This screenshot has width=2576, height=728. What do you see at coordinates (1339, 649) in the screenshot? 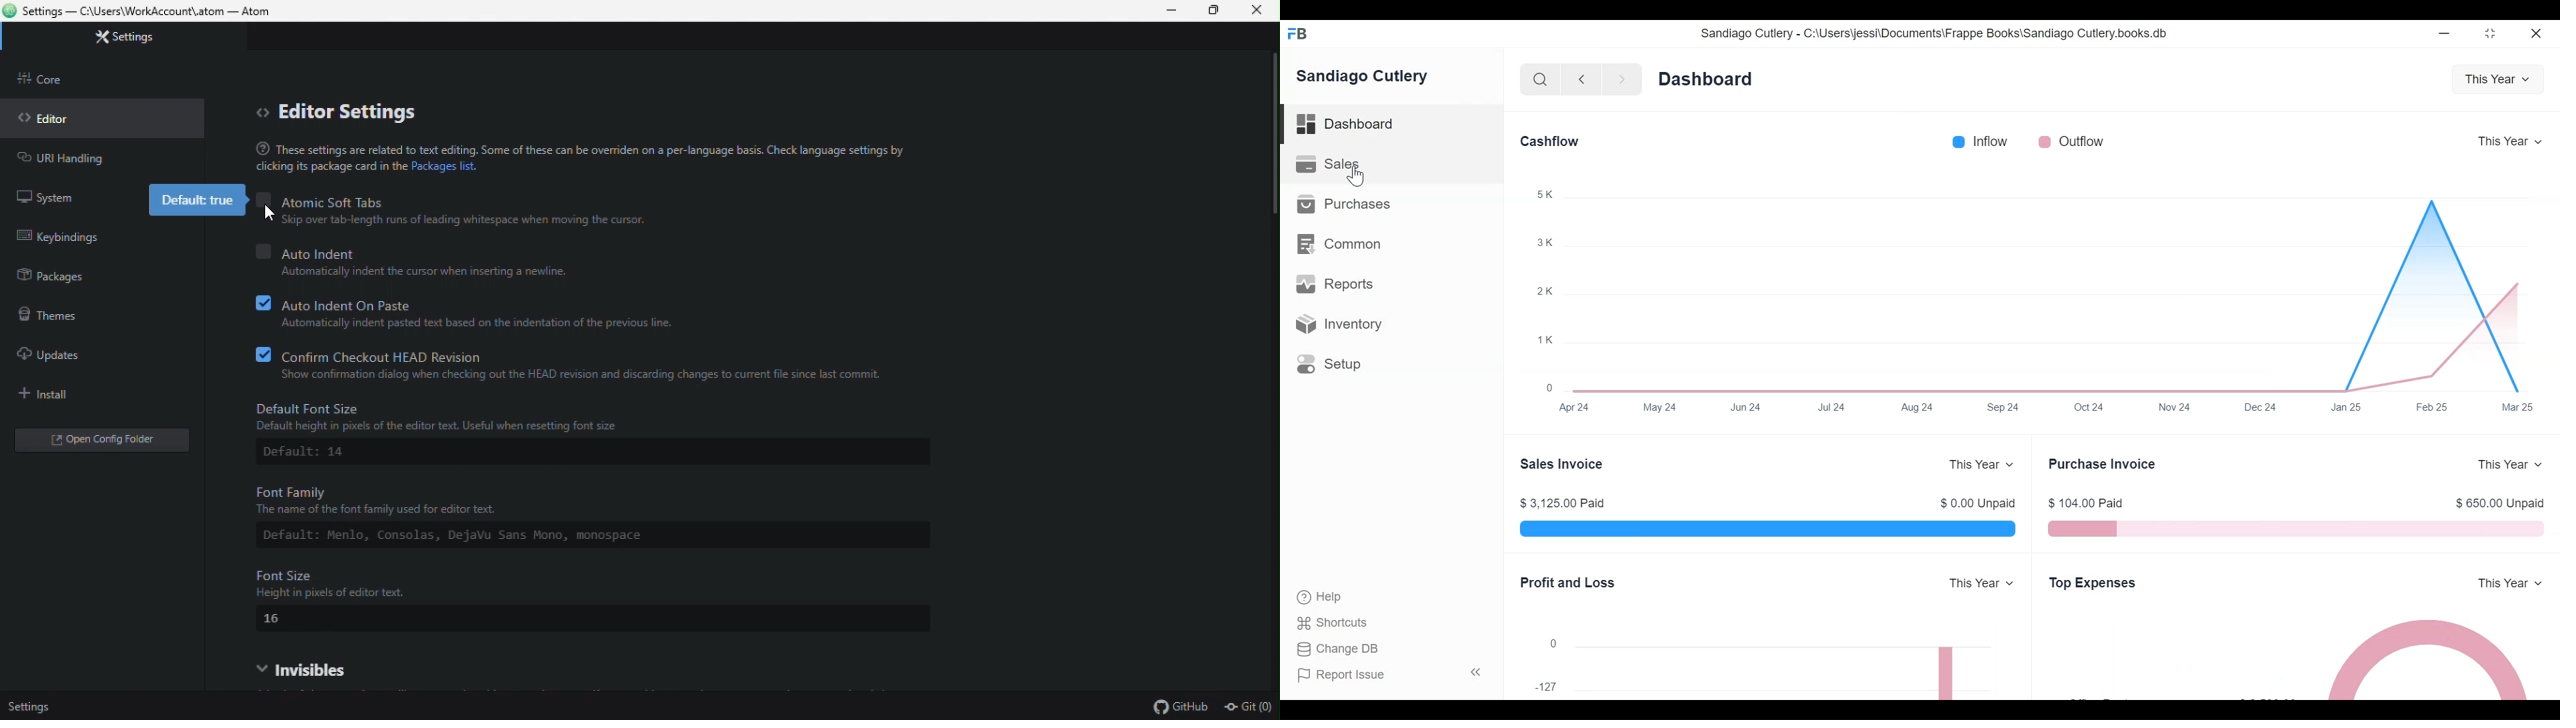
I see `Change DB` at bounding box center [1339, 649].